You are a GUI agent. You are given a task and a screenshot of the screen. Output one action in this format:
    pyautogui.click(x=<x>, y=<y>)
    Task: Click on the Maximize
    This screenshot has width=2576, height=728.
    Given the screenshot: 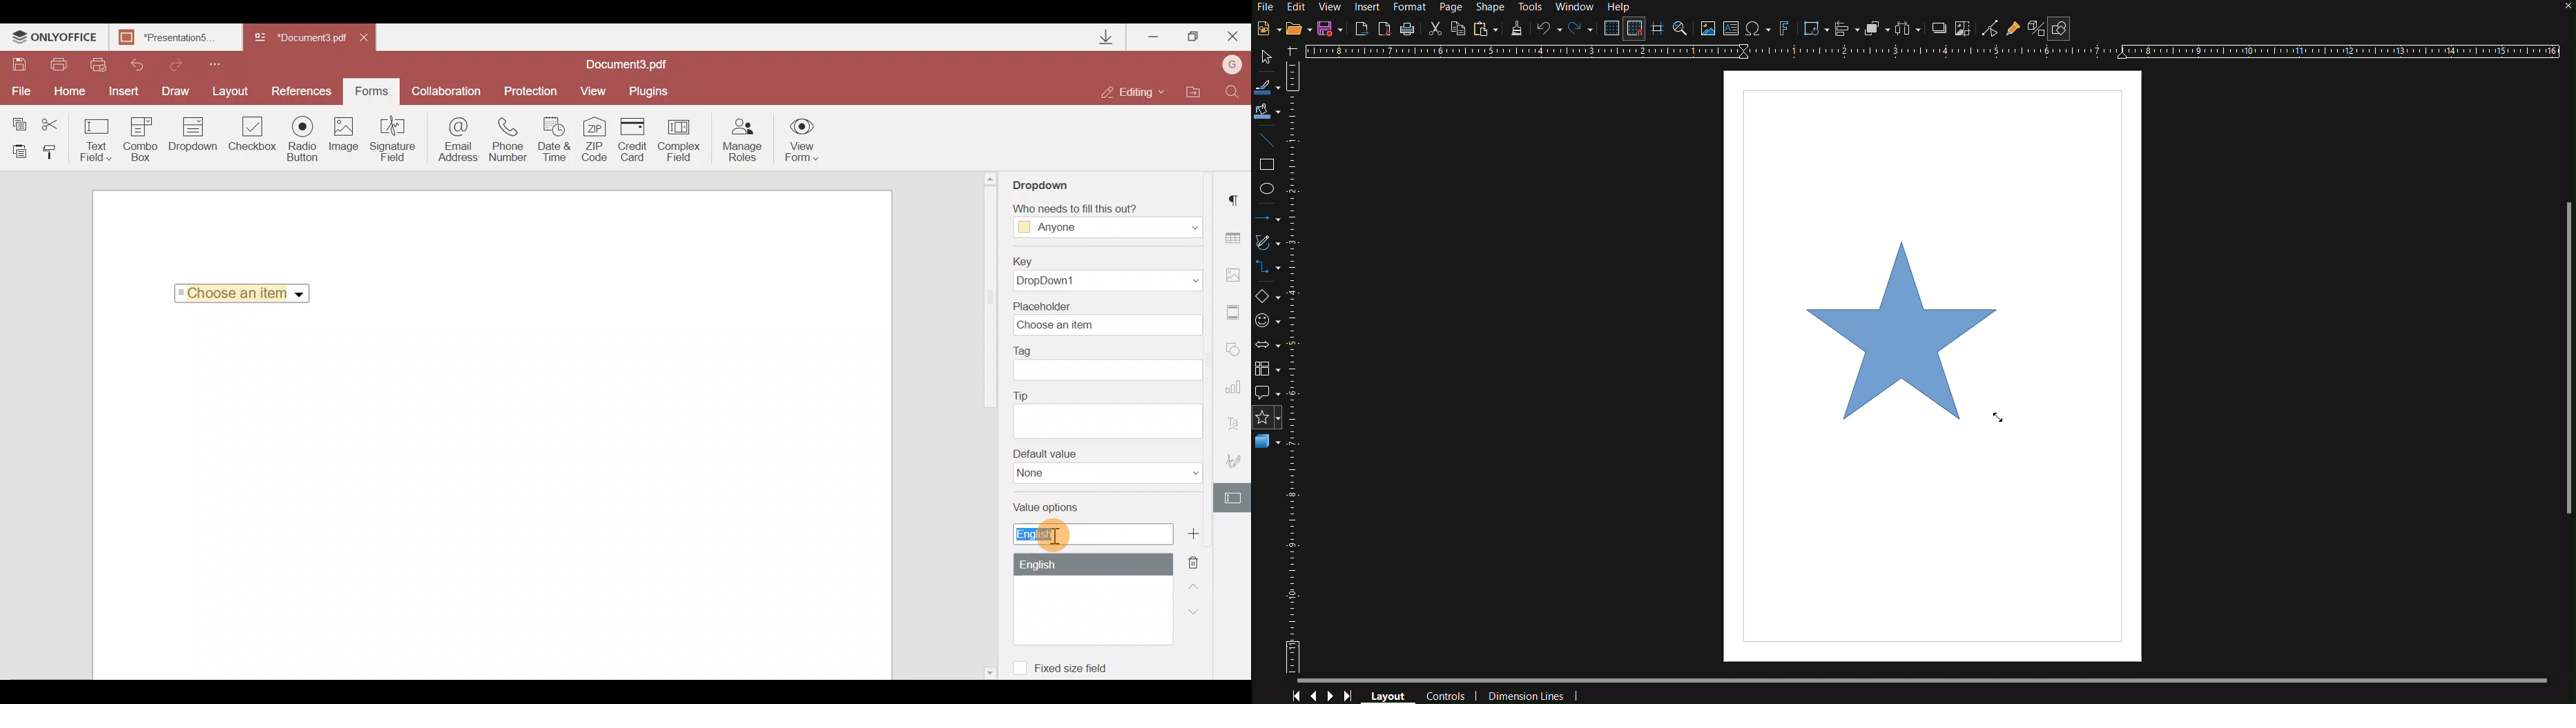 What is the action you would take?
    pyautogui.click(x=1194, y=37)
    